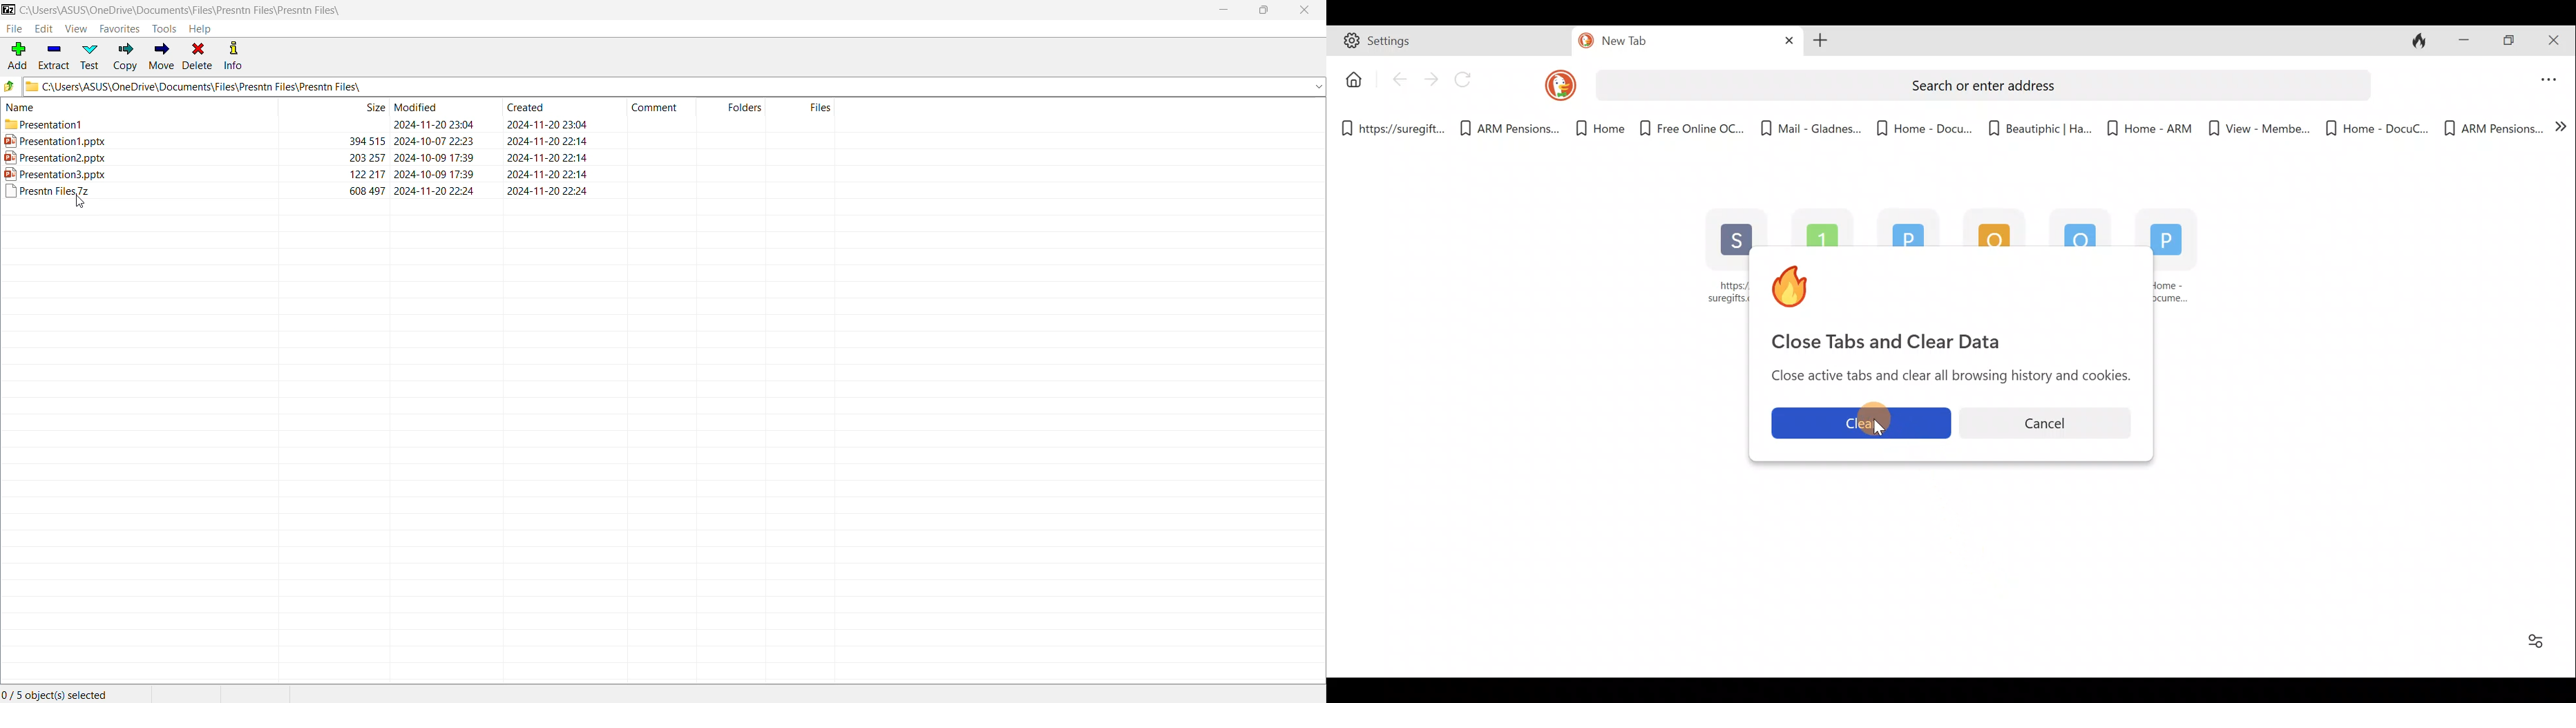  What do you see at coordinates (356, 139) in the screenshot?
I see `394 515` at bounding box center [356, 139].